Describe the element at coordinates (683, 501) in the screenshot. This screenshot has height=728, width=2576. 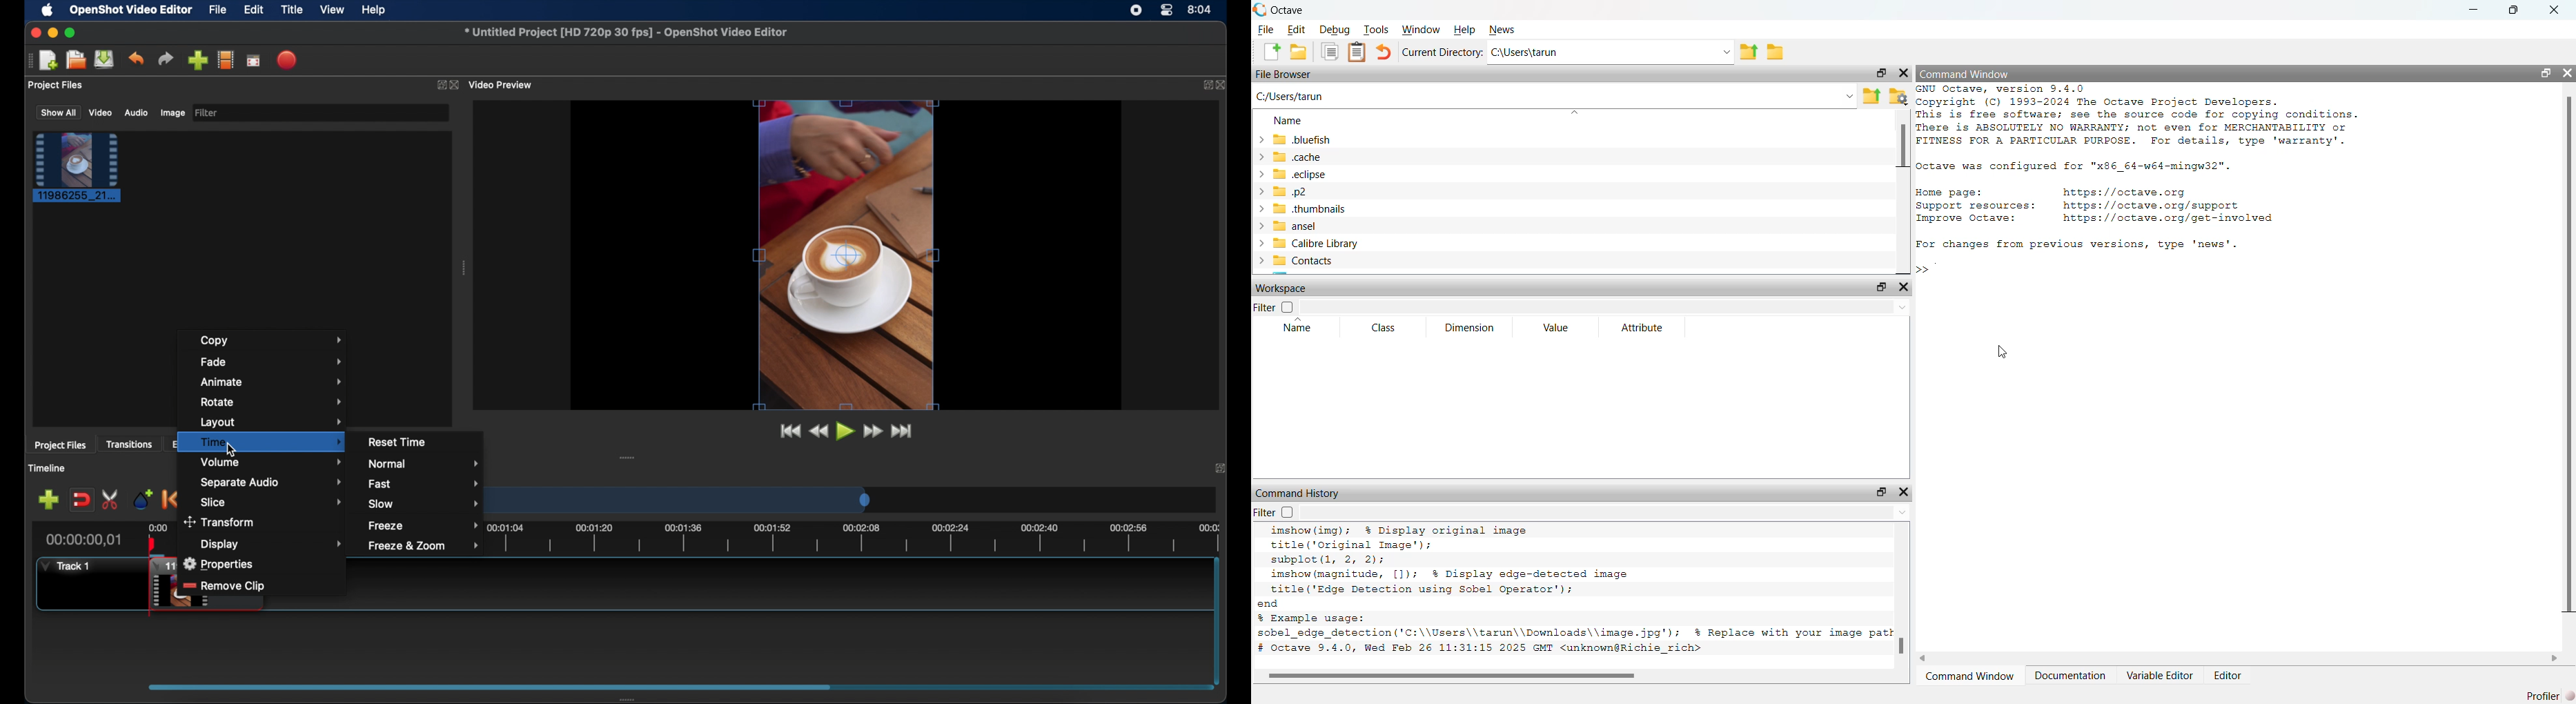
I see `timeline scale` at that location.